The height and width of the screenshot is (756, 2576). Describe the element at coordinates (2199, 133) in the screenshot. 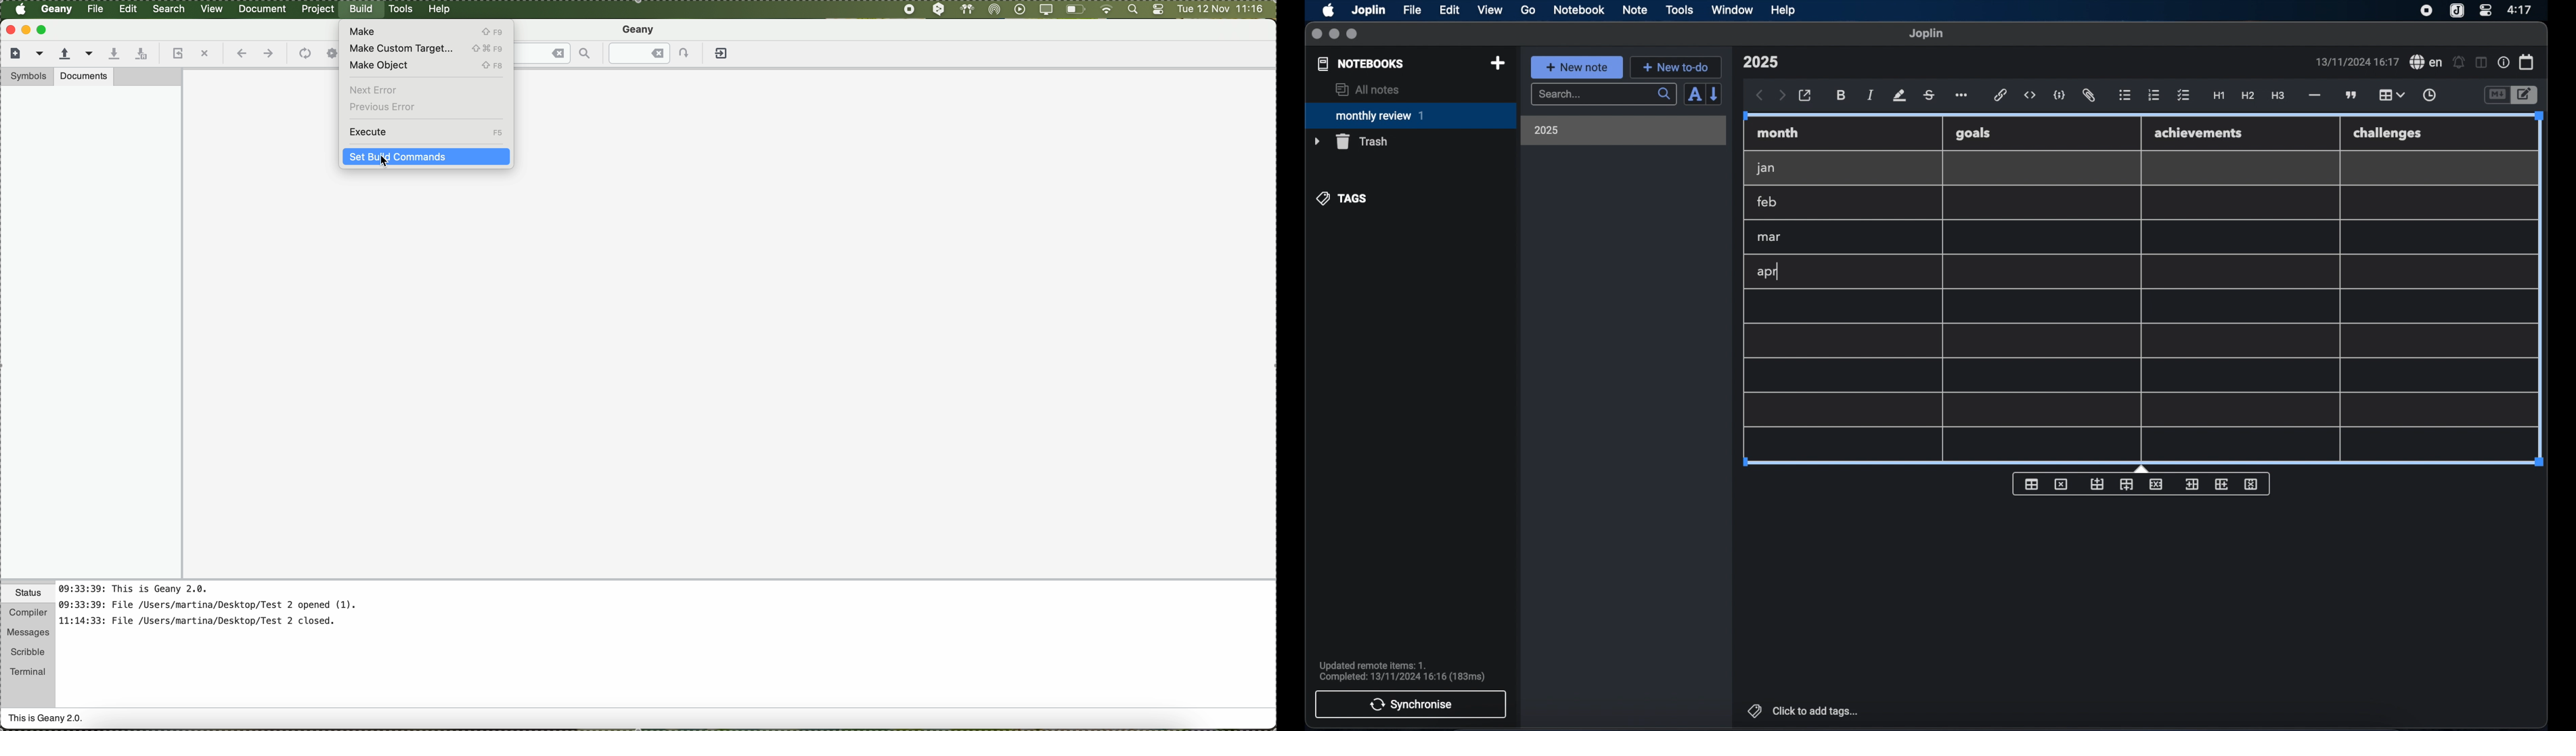

I see `achievements` at that location.